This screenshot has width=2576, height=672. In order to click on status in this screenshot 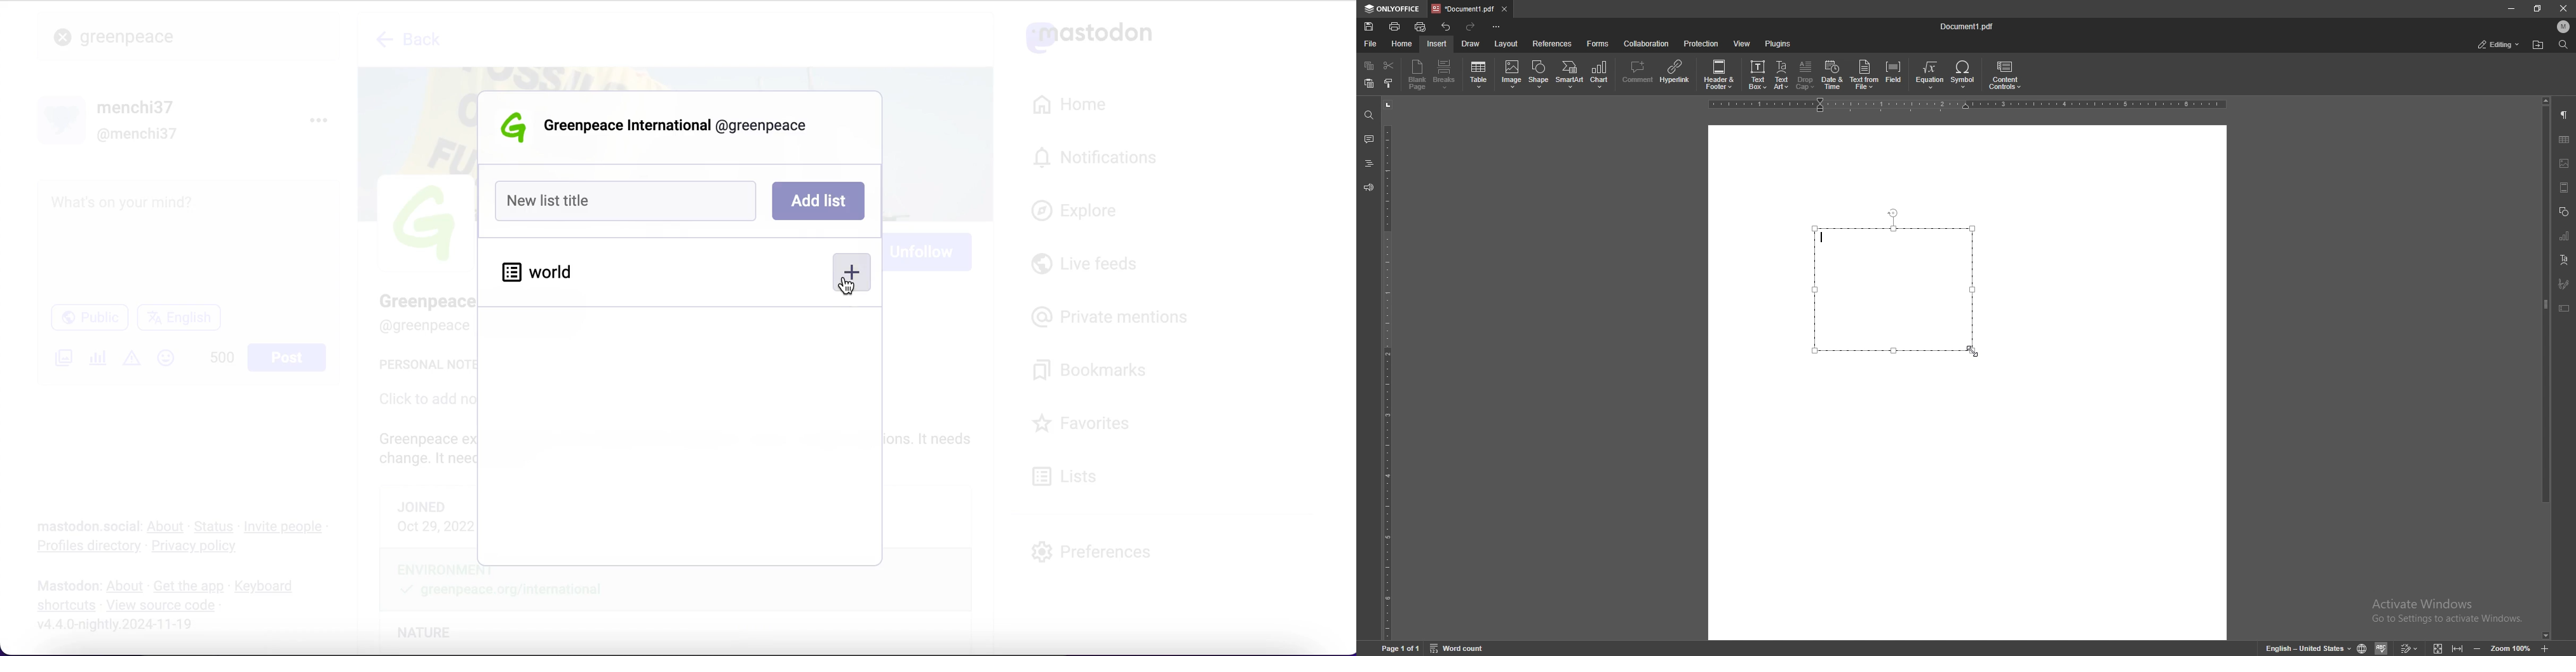, I will do `click(2499, 44)`.